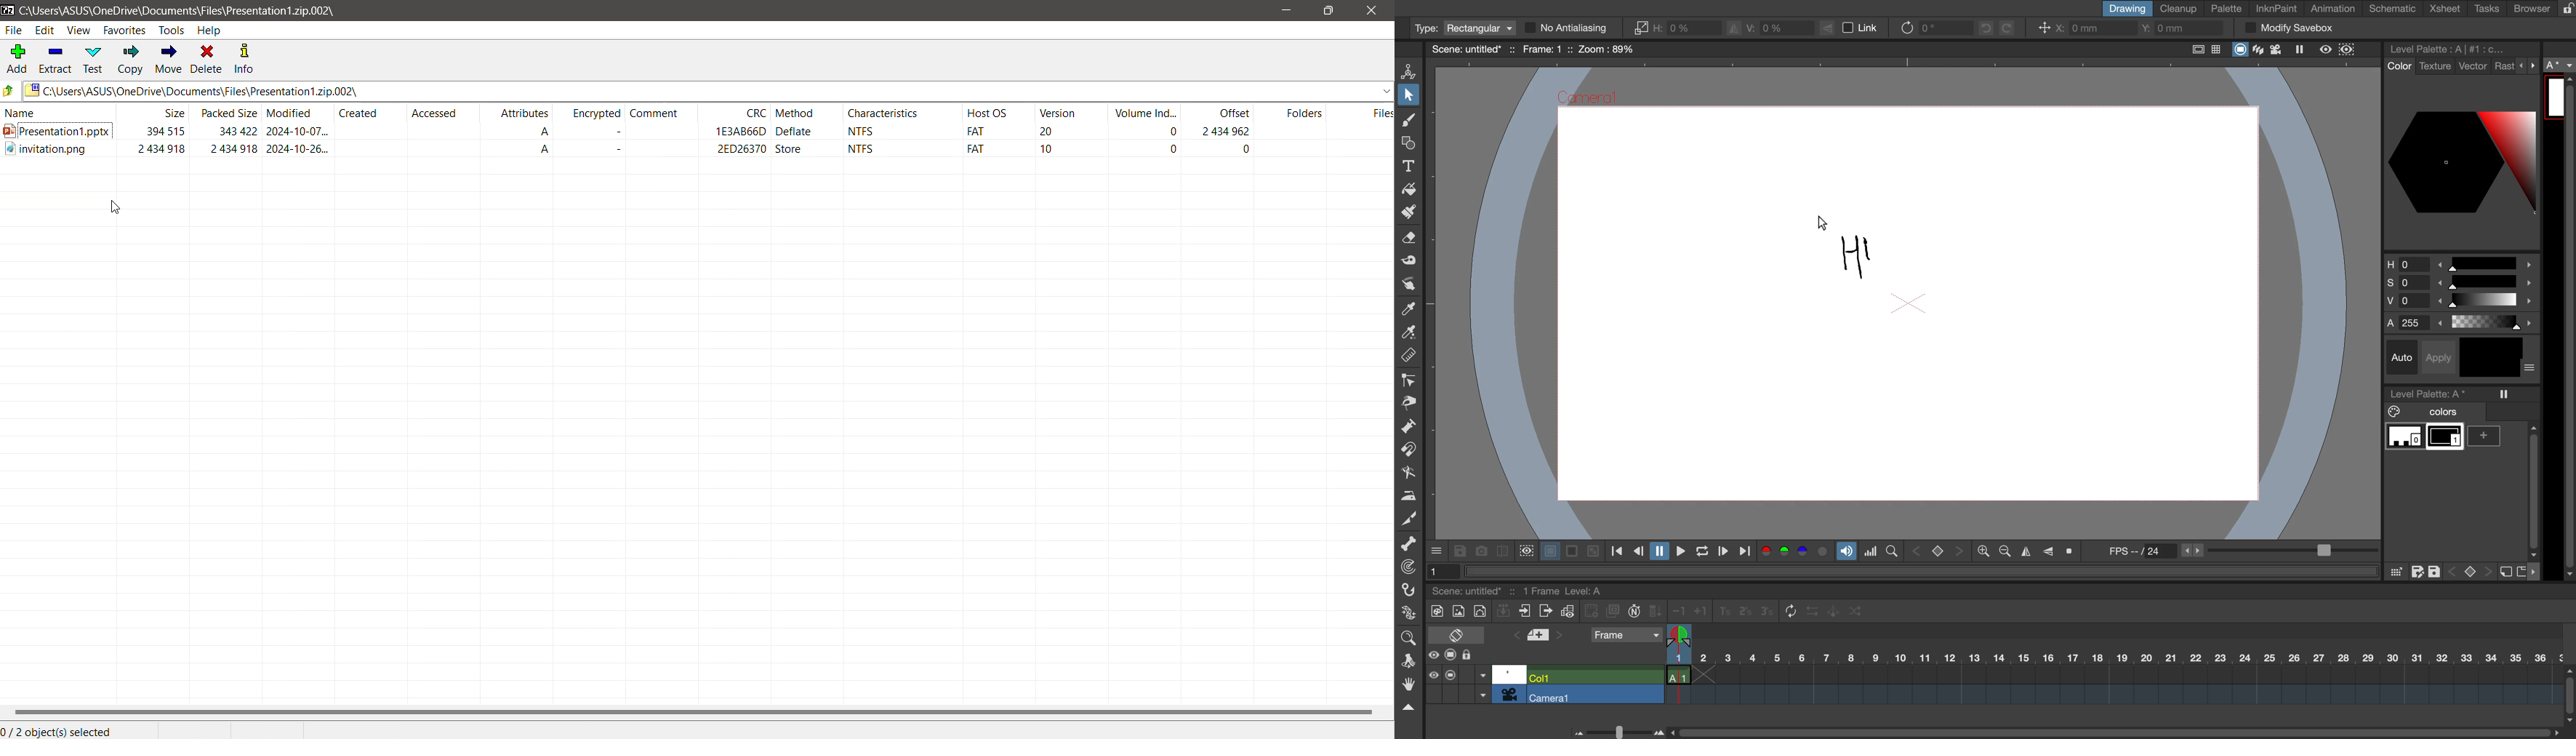  I want to click on hand tool, so click(1407, 686).